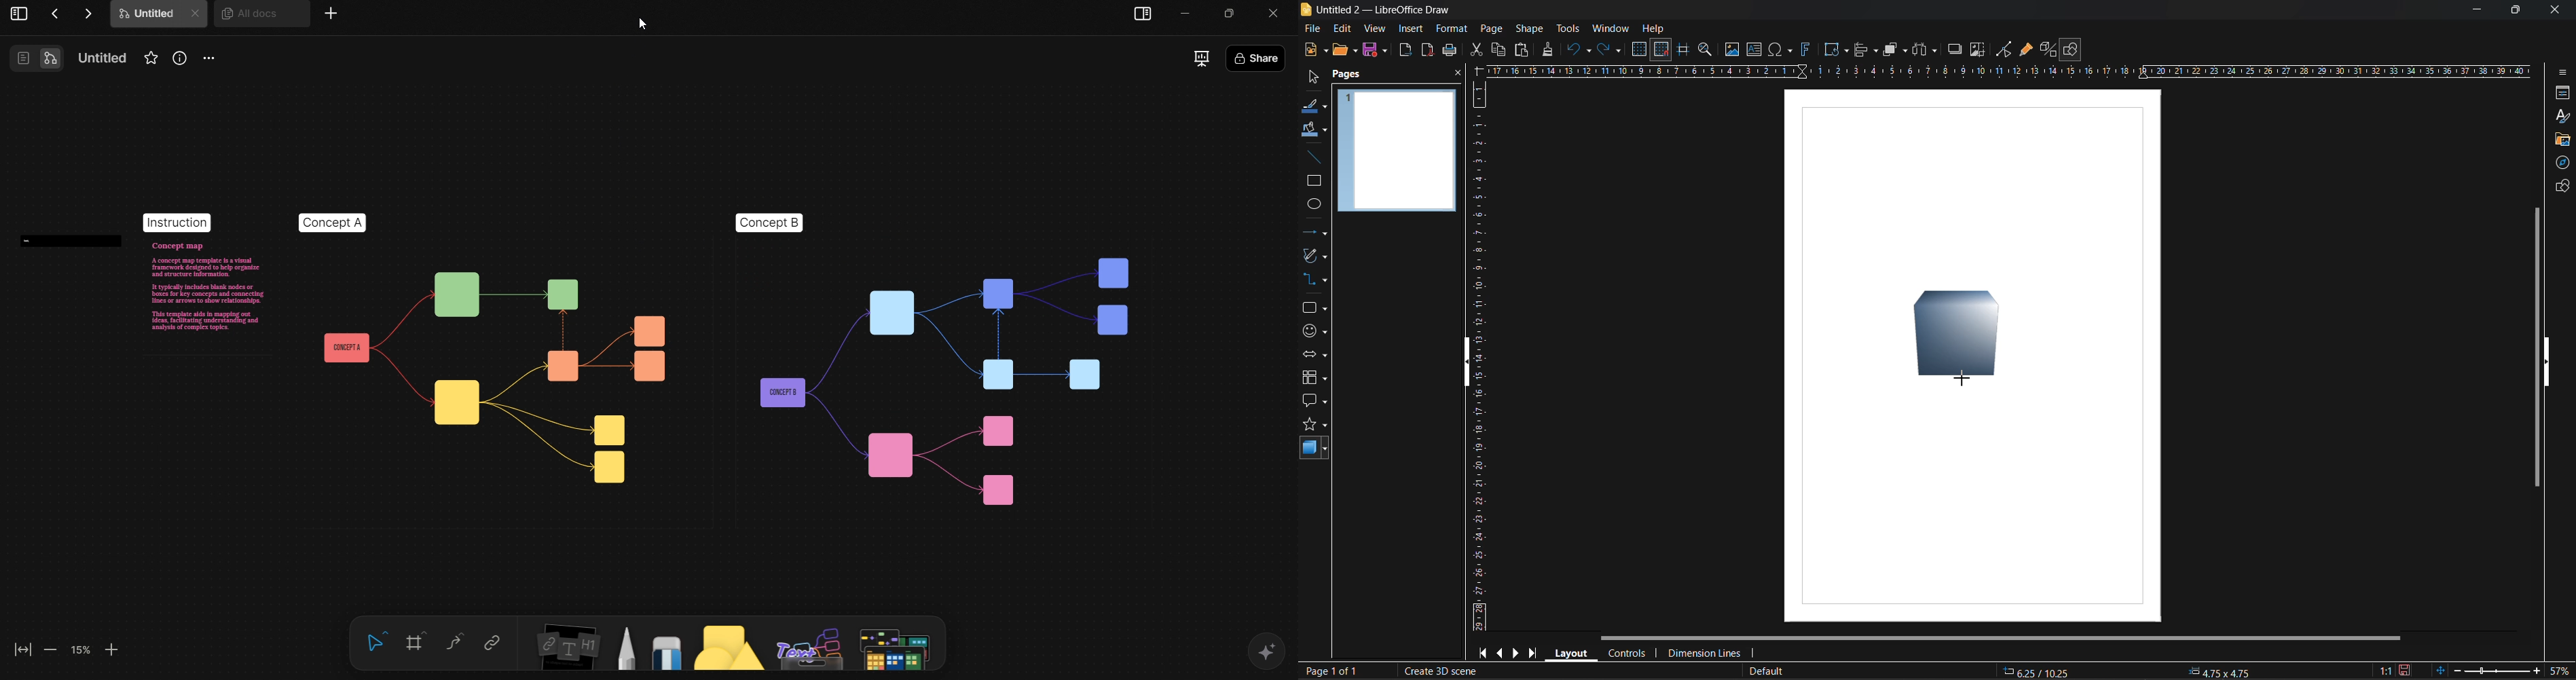 Image resolution: width=2576 pixels, height=700 pixels. Describe the element at coordinates (209, 60) in the screenshot. I see `More` at that location.